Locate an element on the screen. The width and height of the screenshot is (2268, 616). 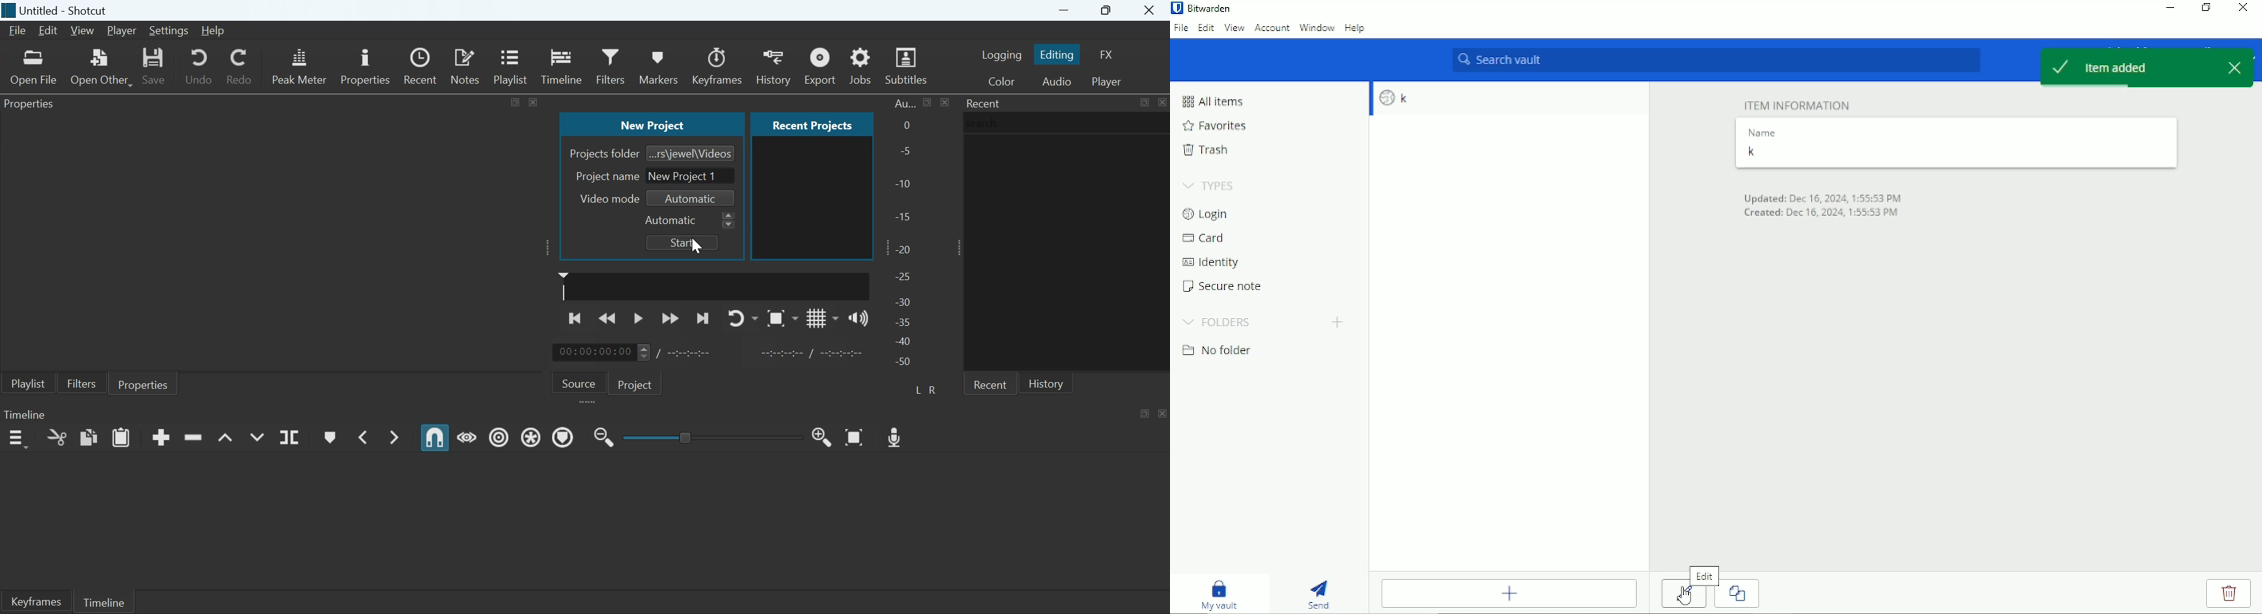
Append is located at coordinates (161, 437).